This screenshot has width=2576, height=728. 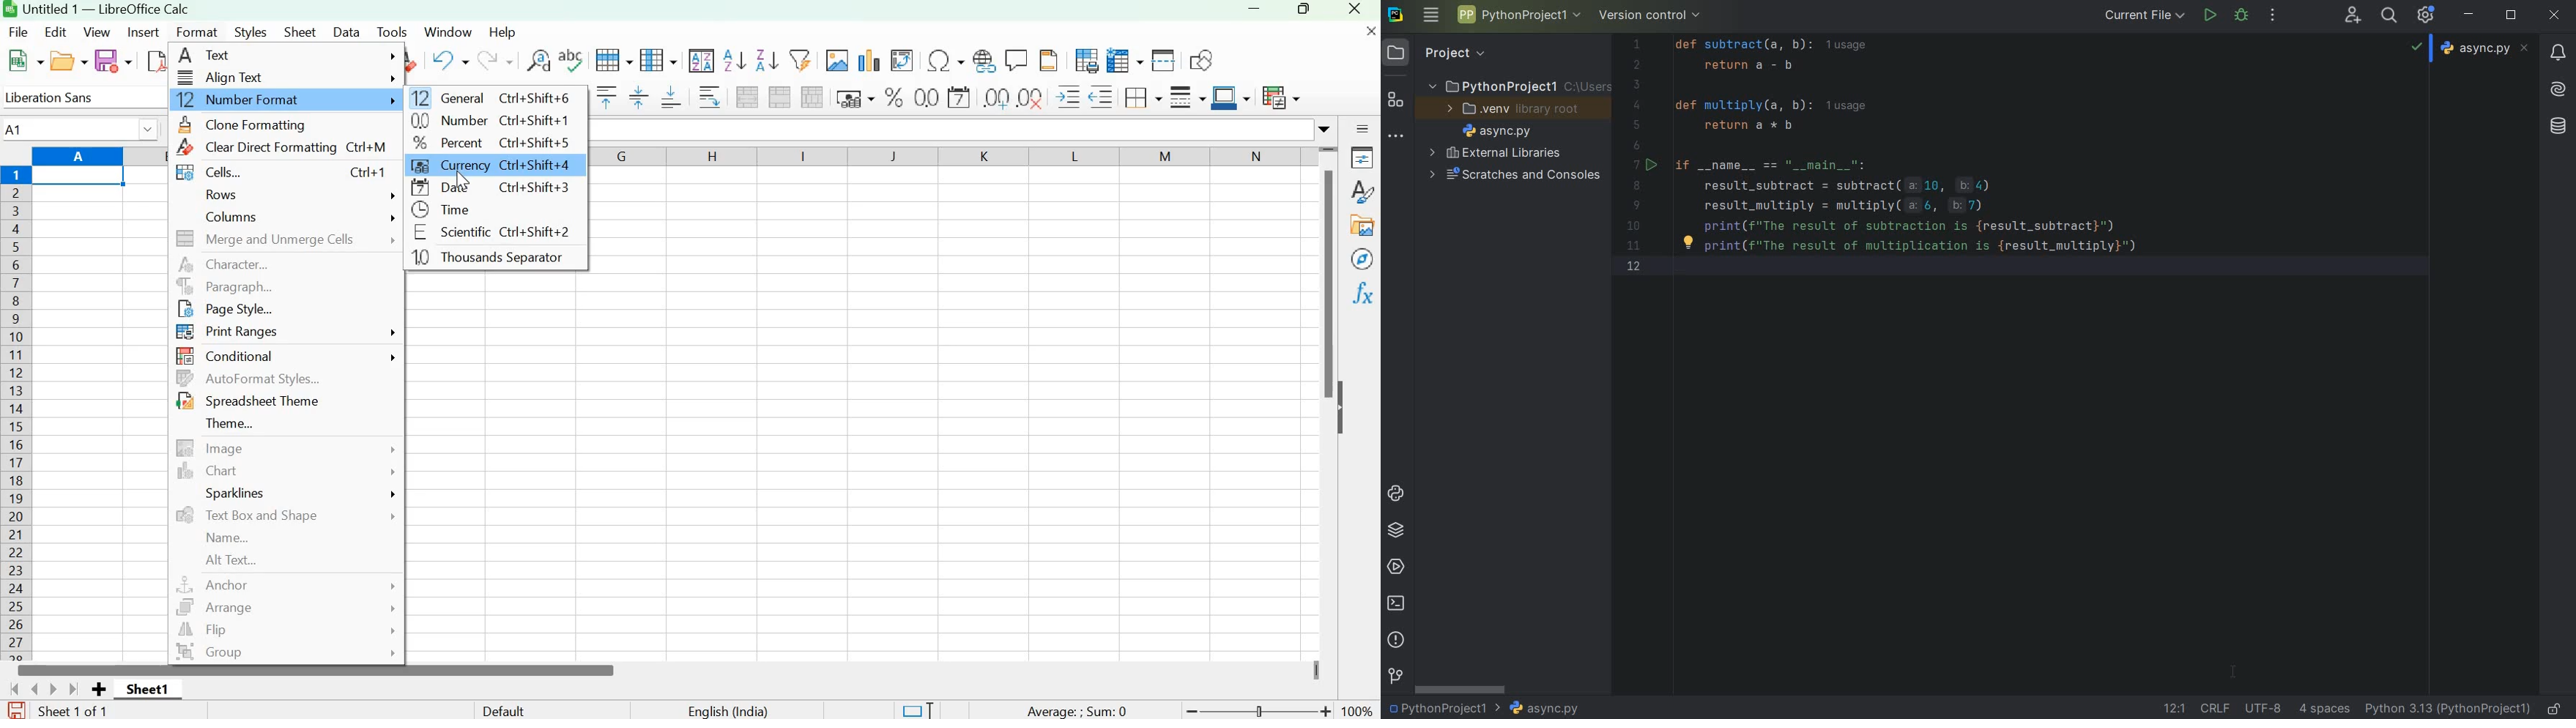 What do you see at coordinates (917, 709) in the screenshot?
I see `Standard selection. Click to change selection mode.` at bounding box center [917, 709].